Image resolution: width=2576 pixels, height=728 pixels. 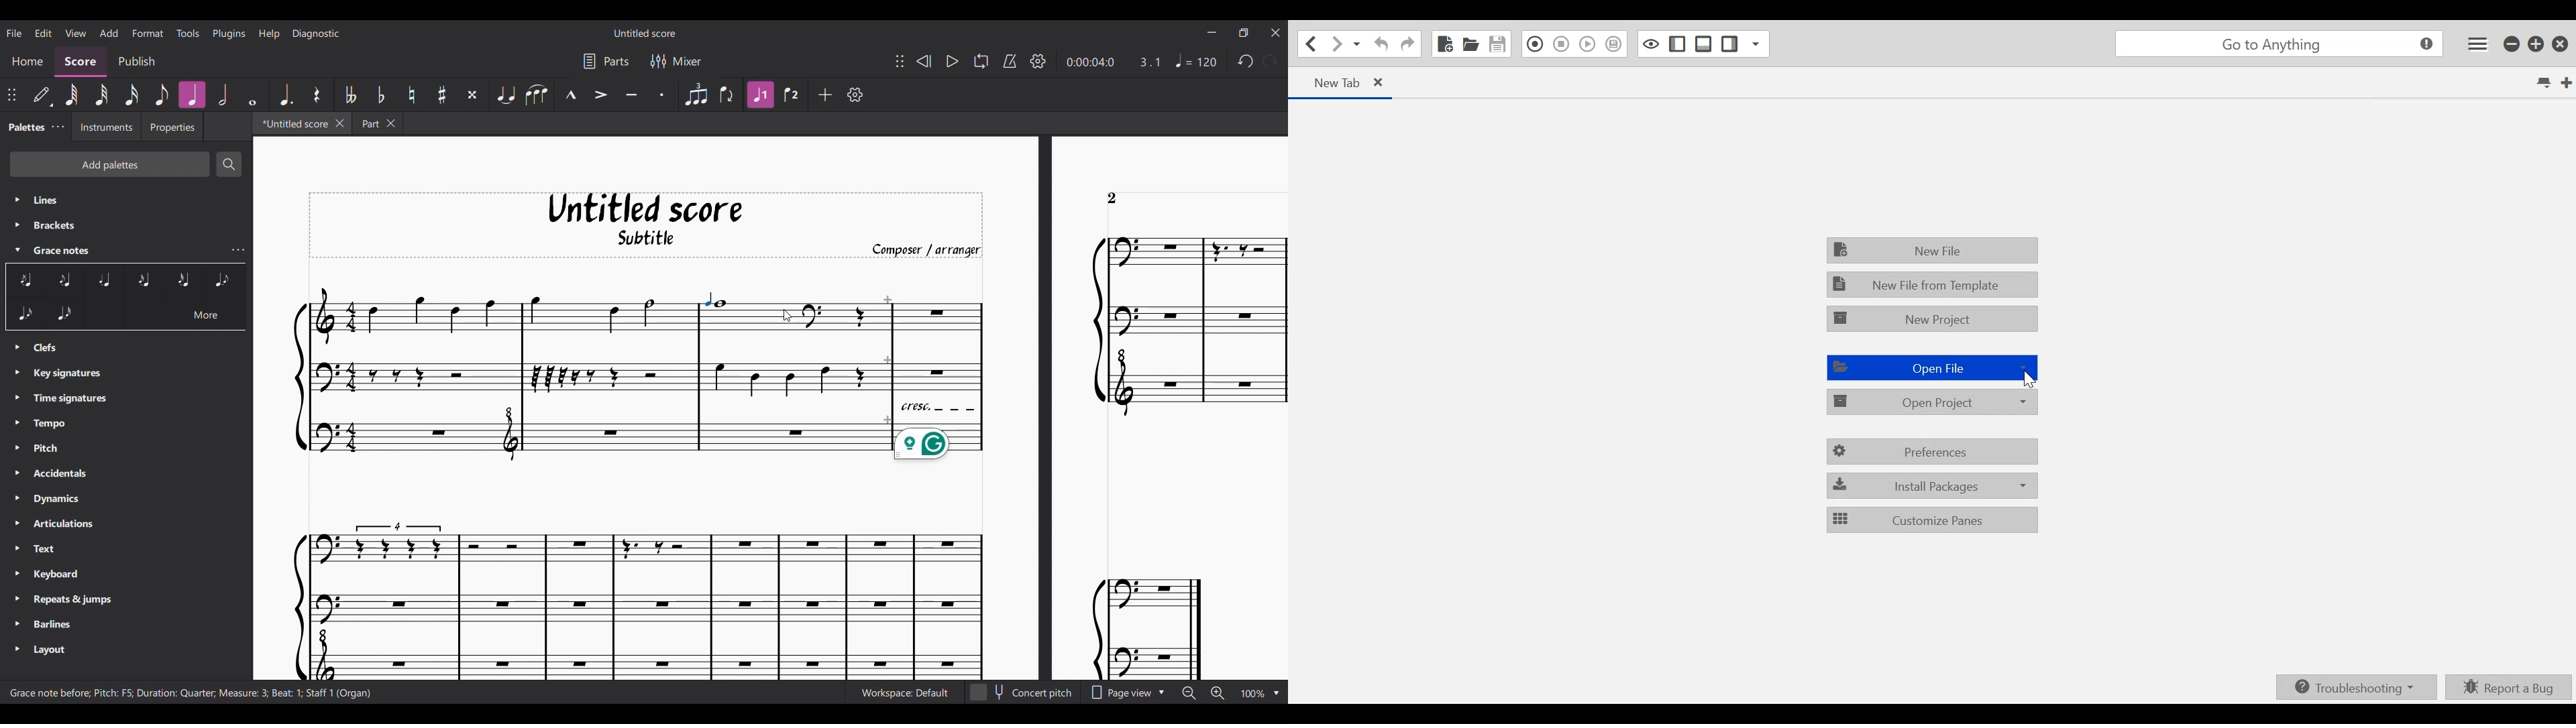 What do you see at coordinates (292, 123) in the screenshot?
I see `Current tab` at bounding box center [292, 123].